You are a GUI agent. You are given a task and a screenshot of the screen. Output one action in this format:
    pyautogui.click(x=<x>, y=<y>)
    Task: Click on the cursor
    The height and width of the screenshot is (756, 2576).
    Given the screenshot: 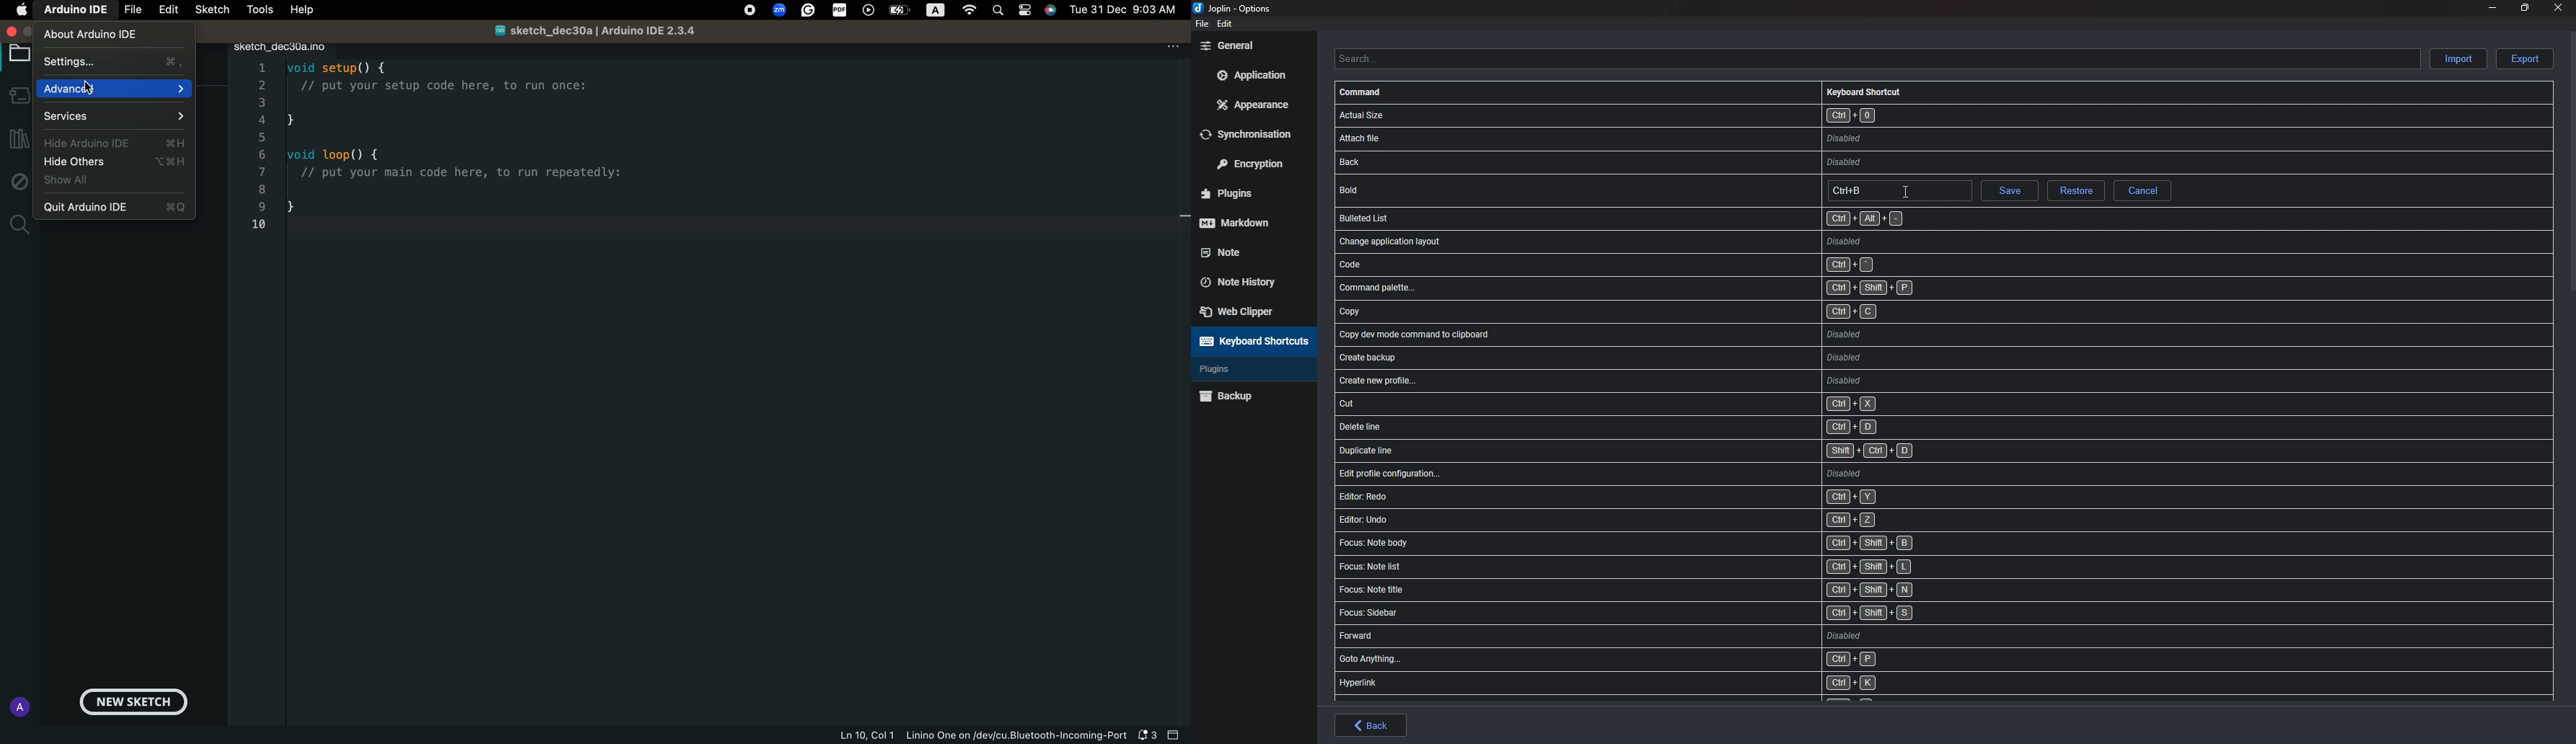 What is the action you would take?
    pyautogui.click(x=92, y=87)
    